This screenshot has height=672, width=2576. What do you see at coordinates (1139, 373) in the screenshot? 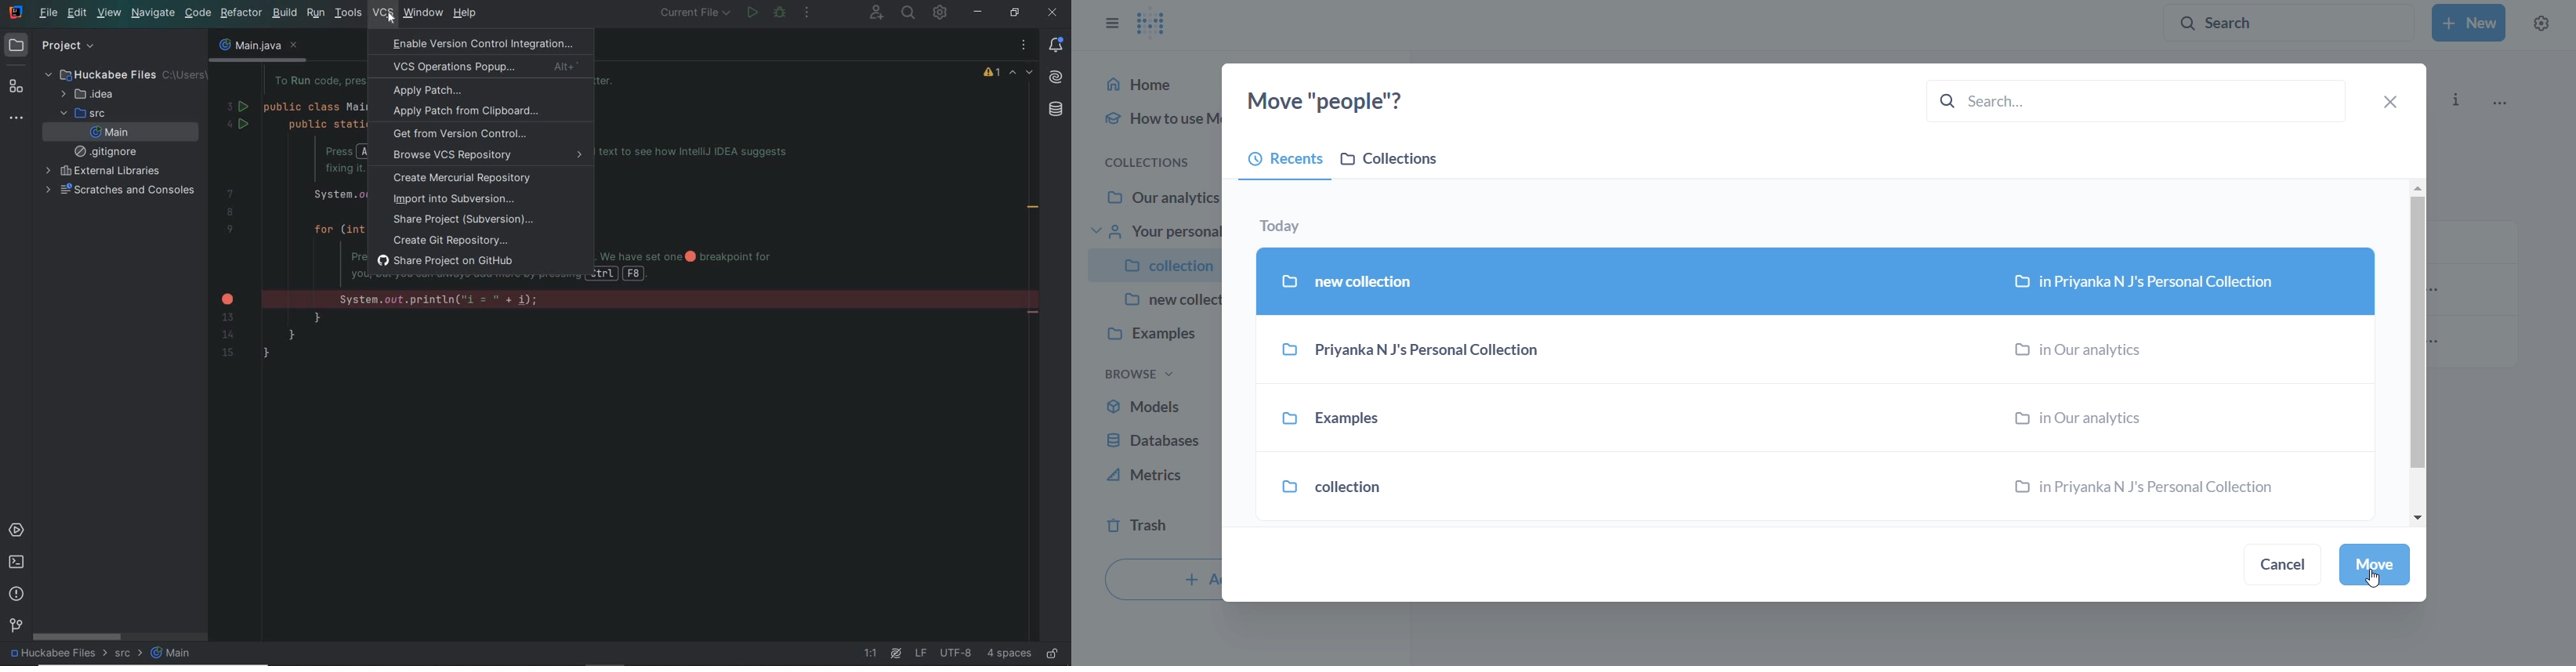
I see `browse` at bounding box center [1139, 373].